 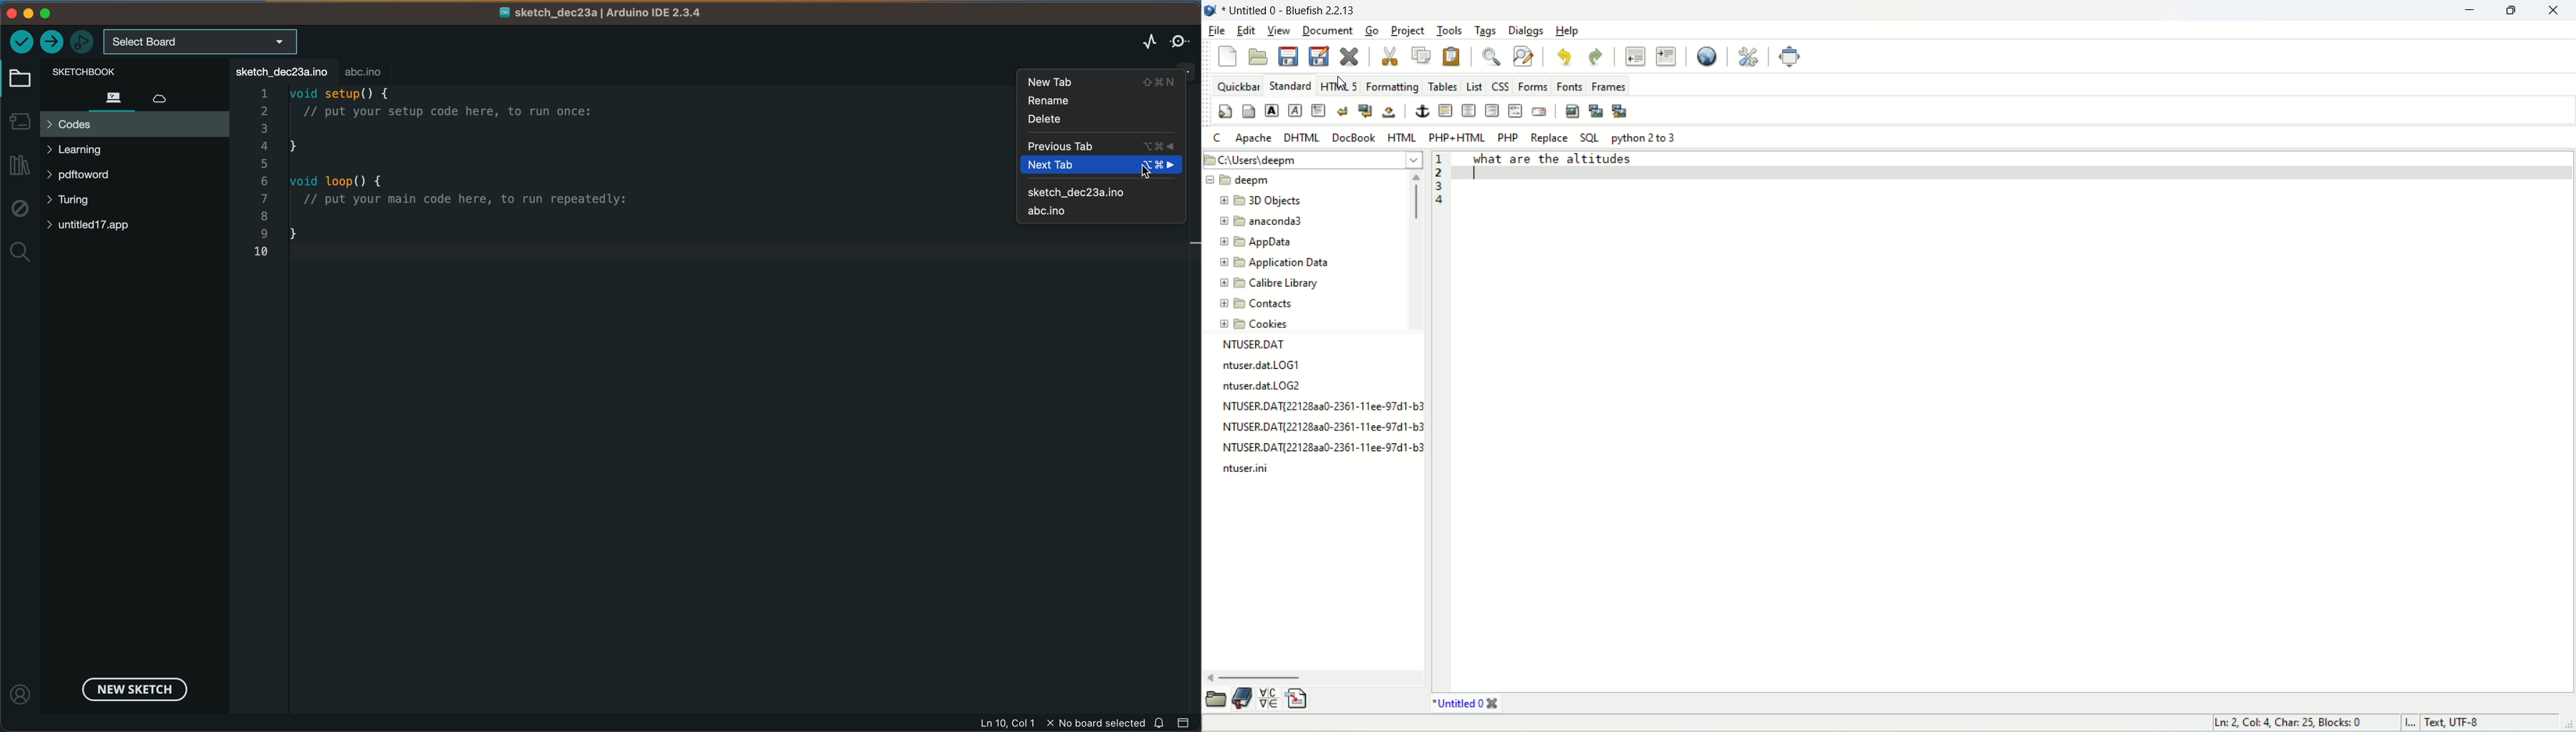 I want to click on text, UTF-8, so click(x=2466, y=723).